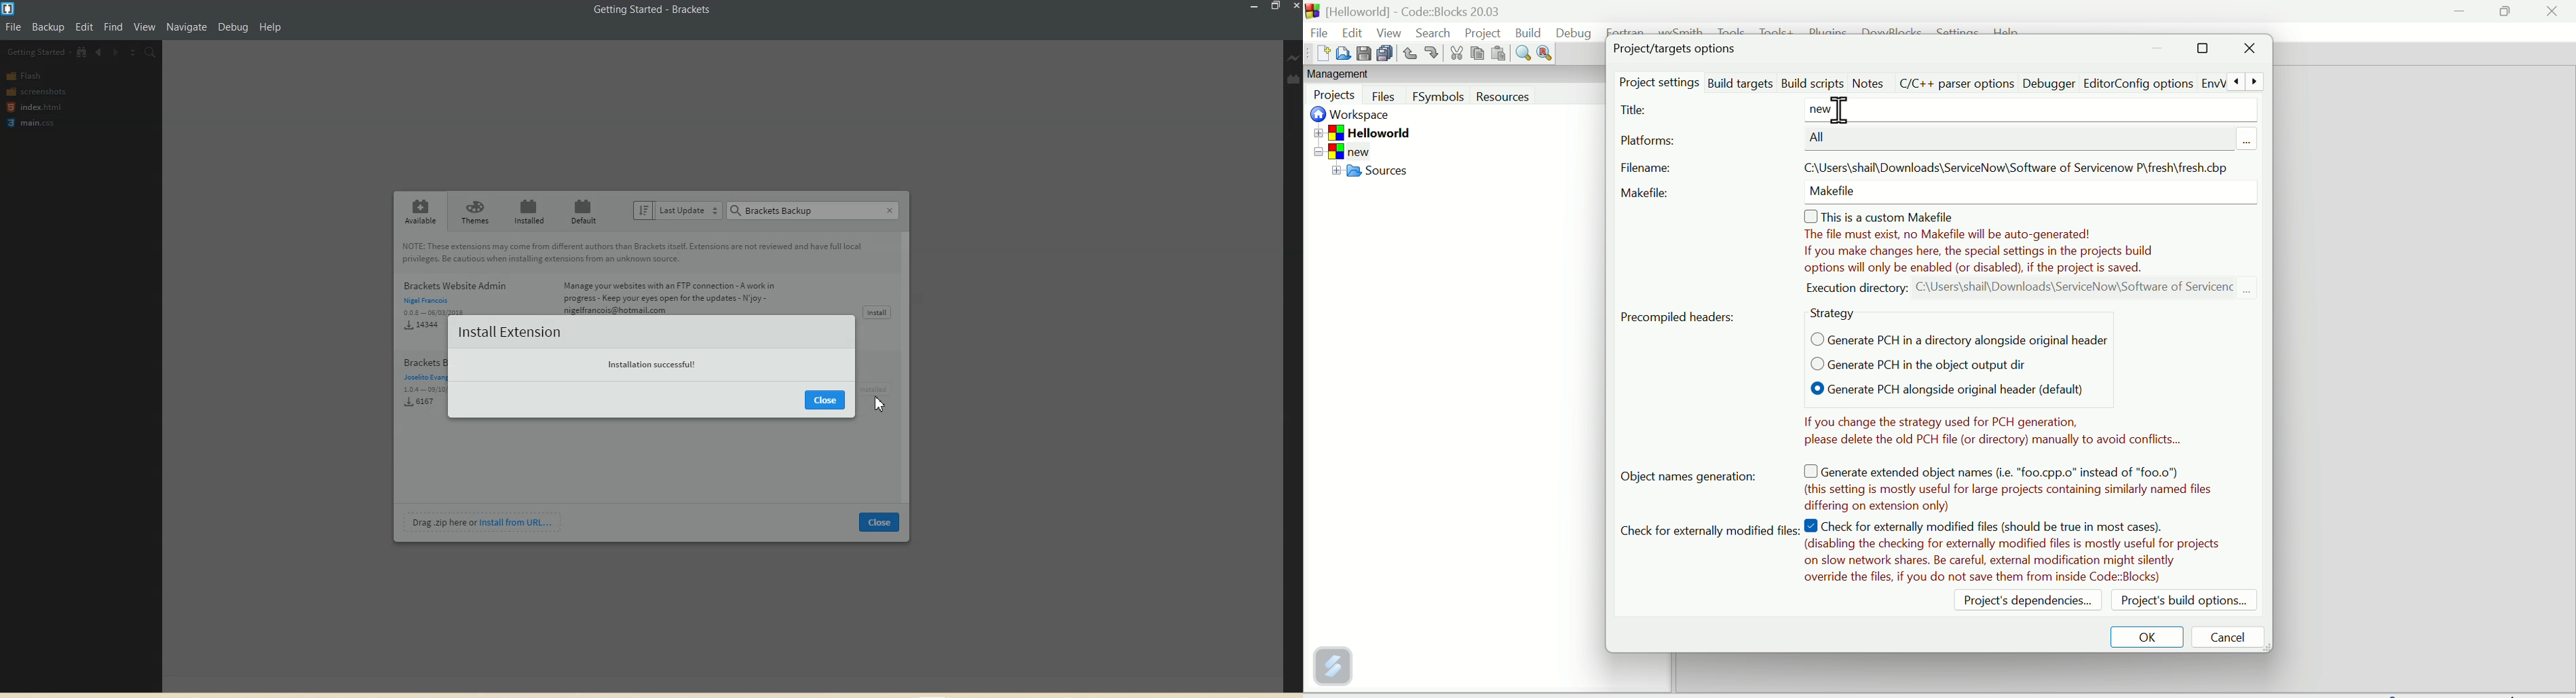 The height and width of the screenshot is (700, 2576). What do you see at coordinates (2202, 50) in the screenshot?
I see `Maximise` at bounding box center [2202, 50].